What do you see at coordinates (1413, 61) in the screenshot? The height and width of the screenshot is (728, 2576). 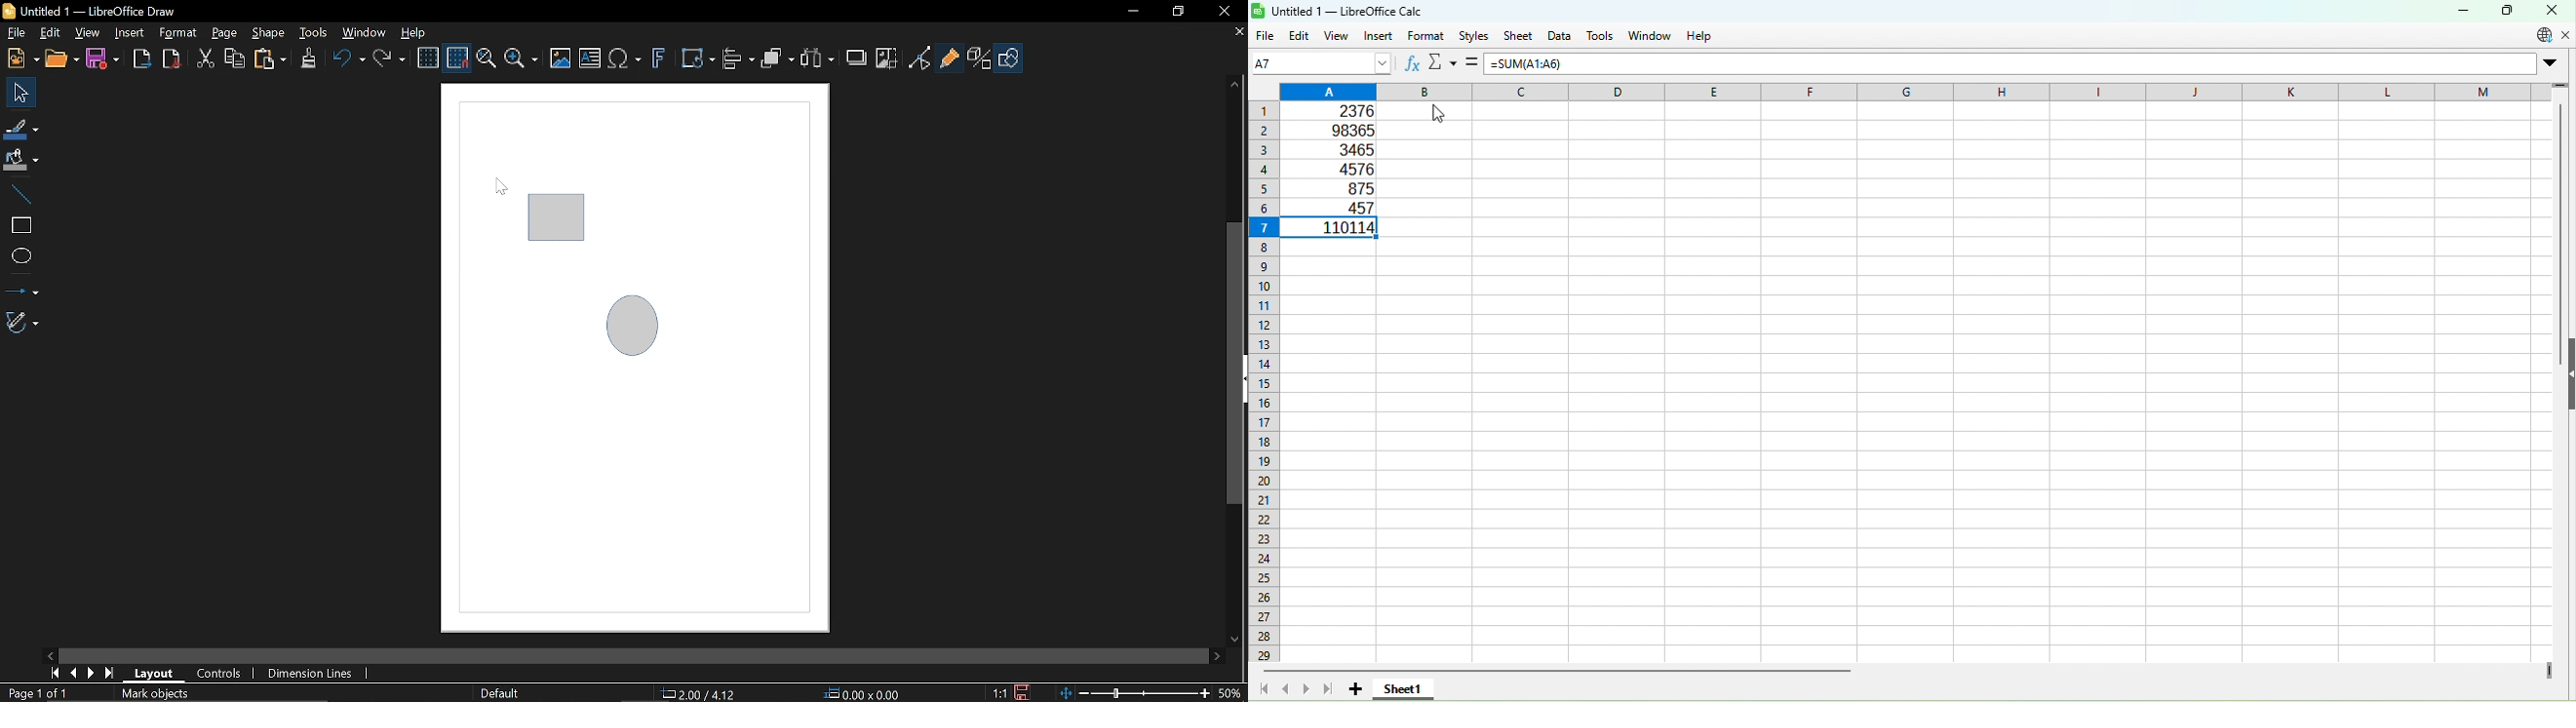 I see `Function Wizard` at bounding box center [1413, 61].